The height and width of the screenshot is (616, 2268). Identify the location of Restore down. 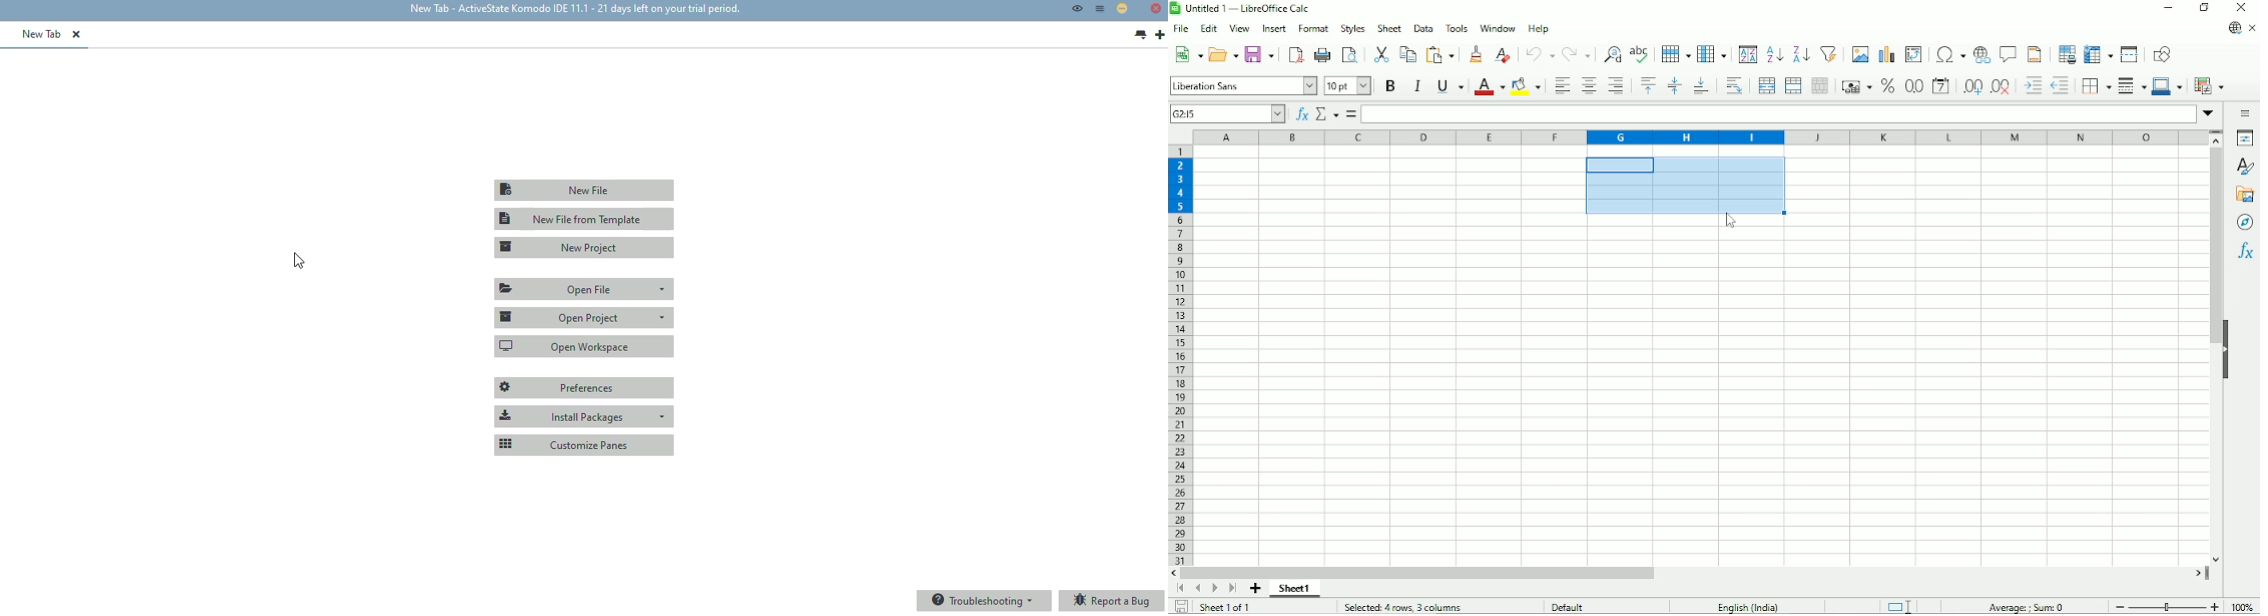
(2205, 9).